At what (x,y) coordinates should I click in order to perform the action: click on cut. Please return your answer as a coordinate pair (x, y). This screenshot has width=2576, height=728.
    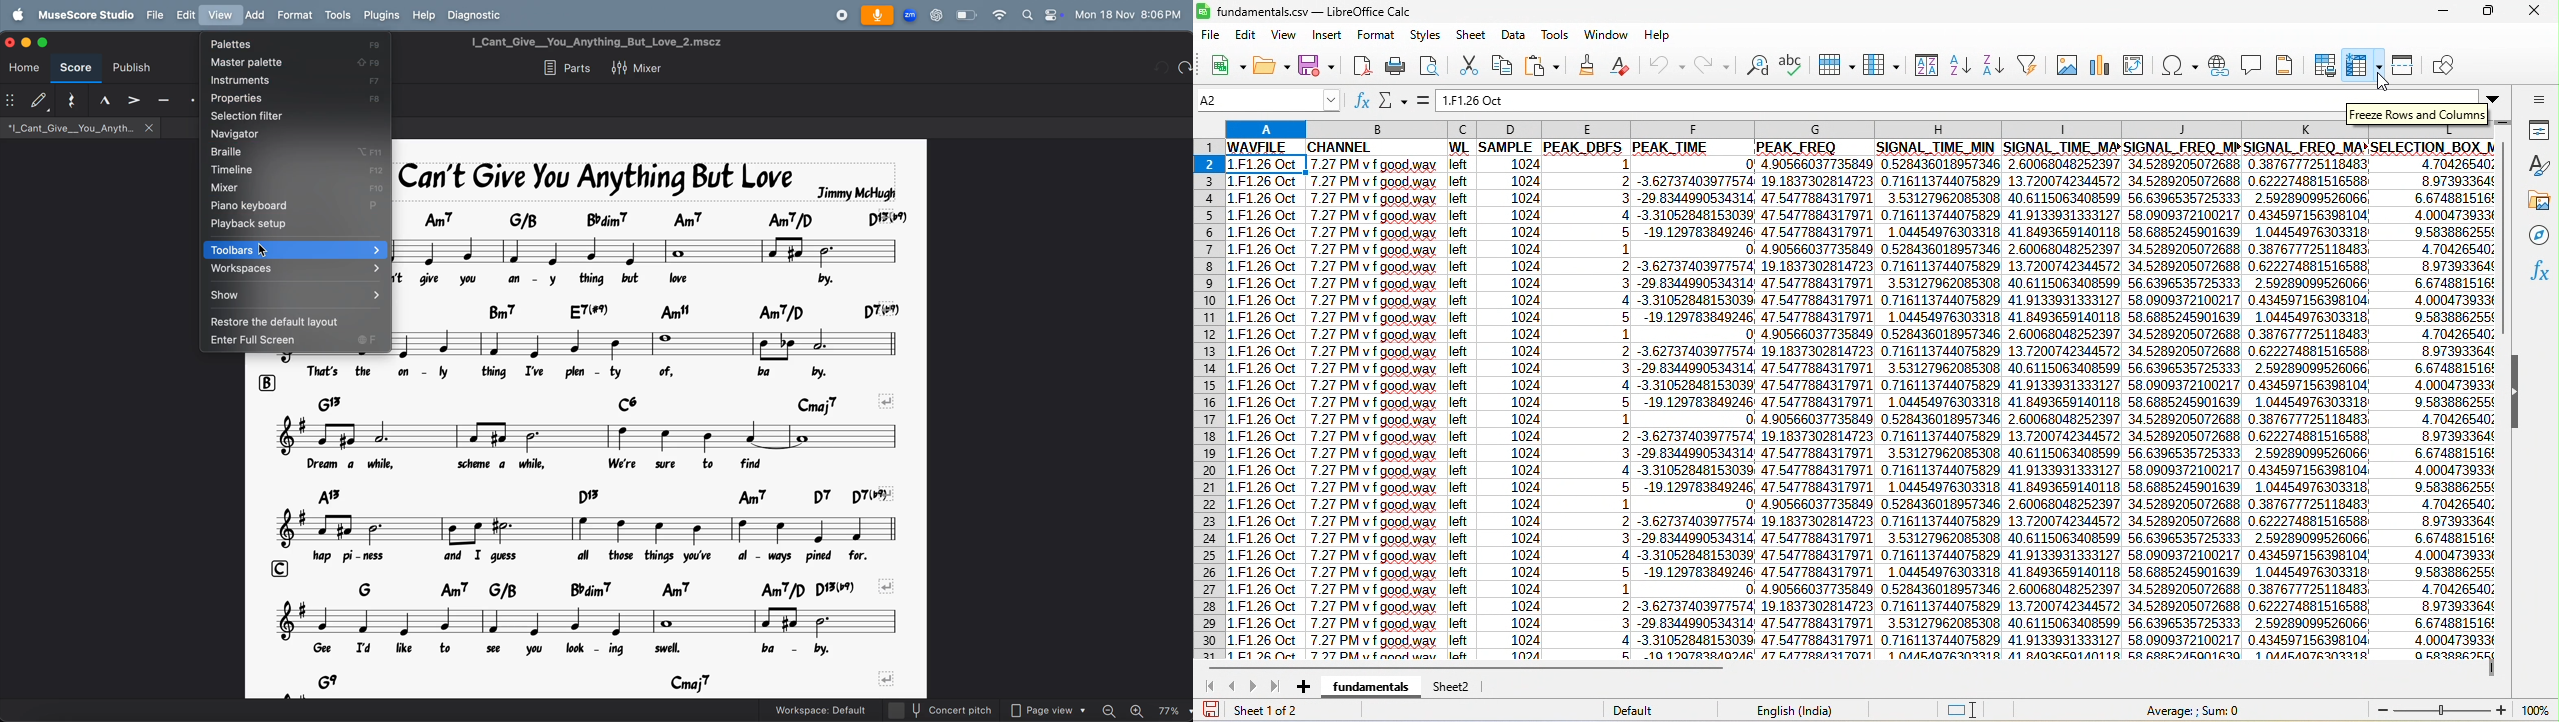
    Looking at the image, I should click on (1467, 64).